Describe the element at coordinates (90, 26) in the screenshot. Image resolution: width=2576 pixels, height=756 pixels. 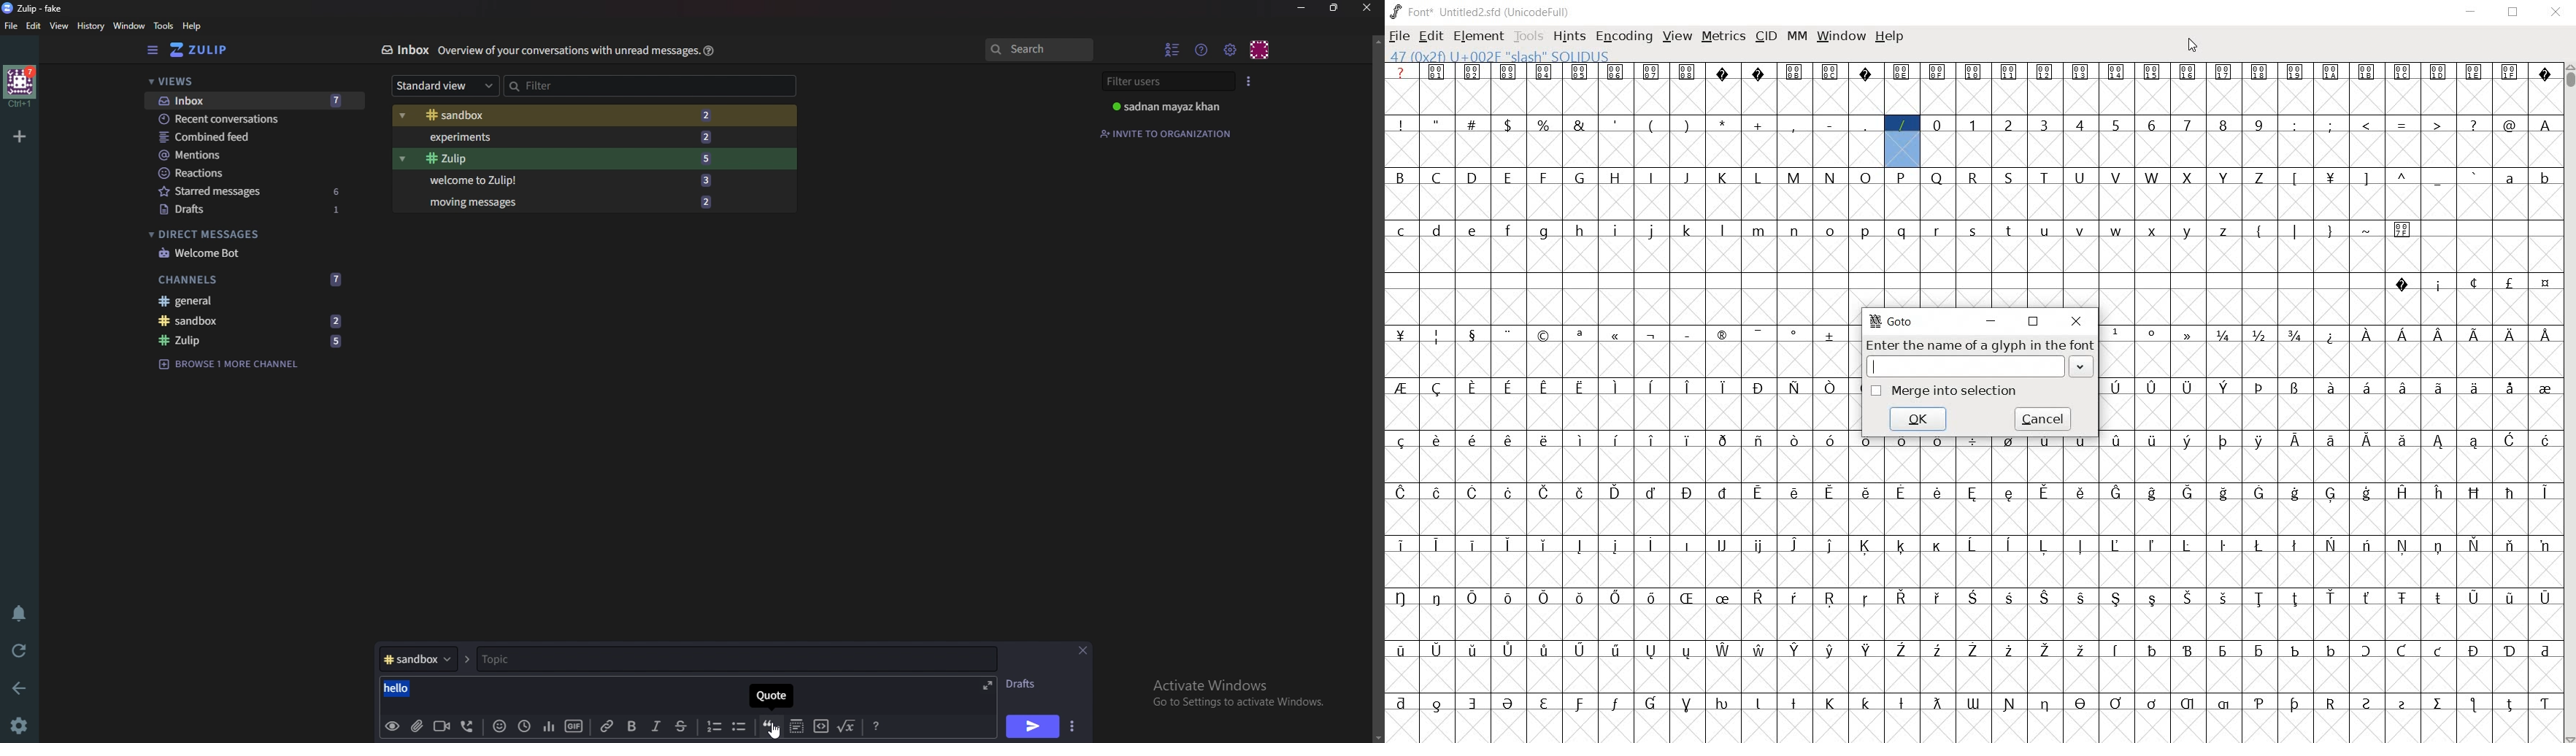
I see `History` at that location.